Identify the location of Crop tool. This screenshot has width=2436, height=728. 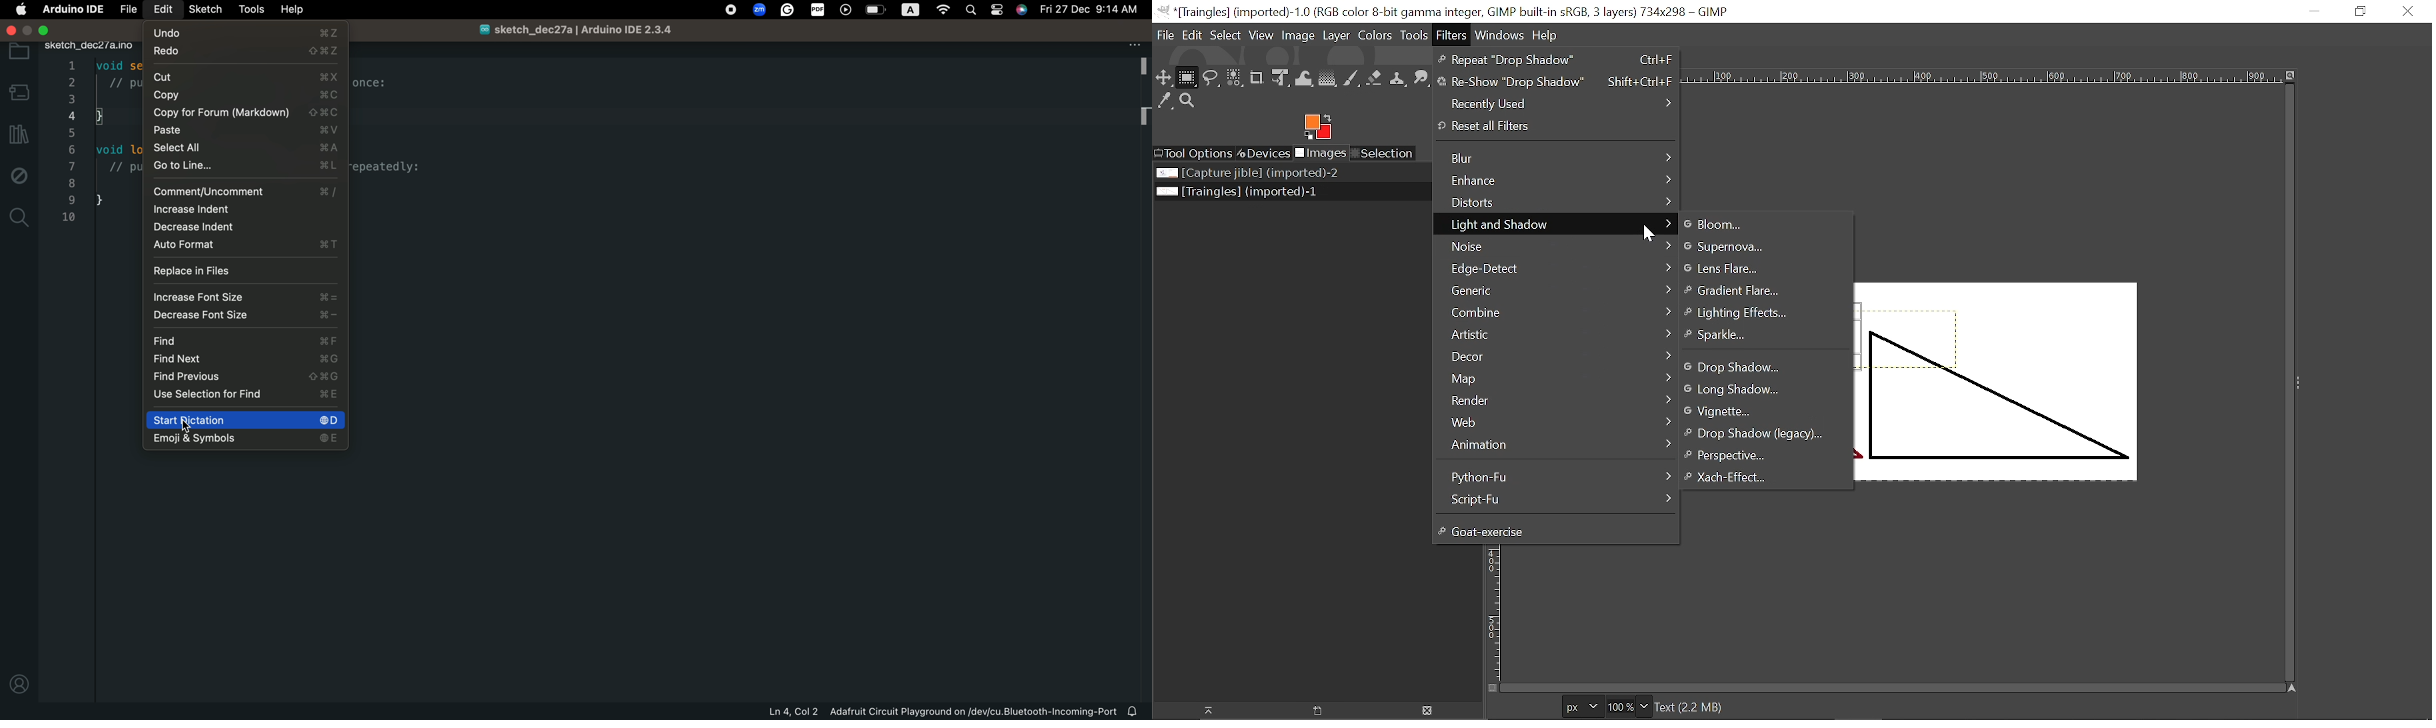
(1258, 79).